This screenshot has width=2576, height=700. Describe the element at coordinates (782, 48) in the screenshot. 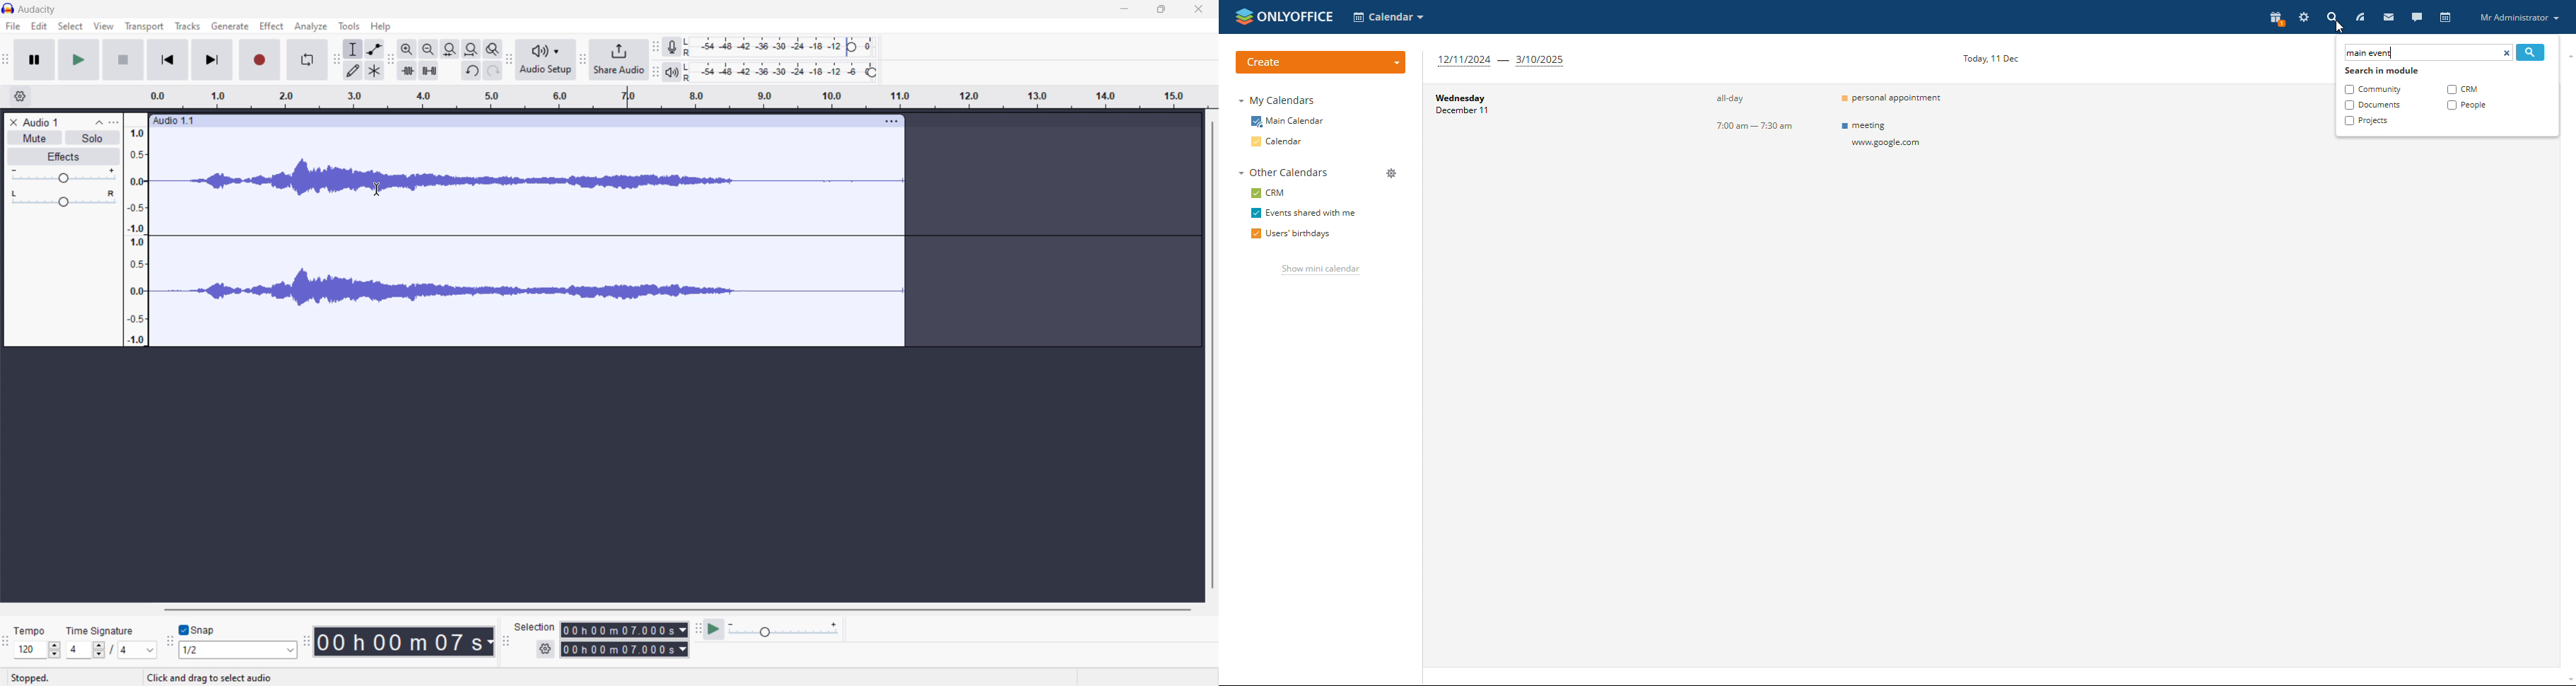

I see `recording level` at that location.